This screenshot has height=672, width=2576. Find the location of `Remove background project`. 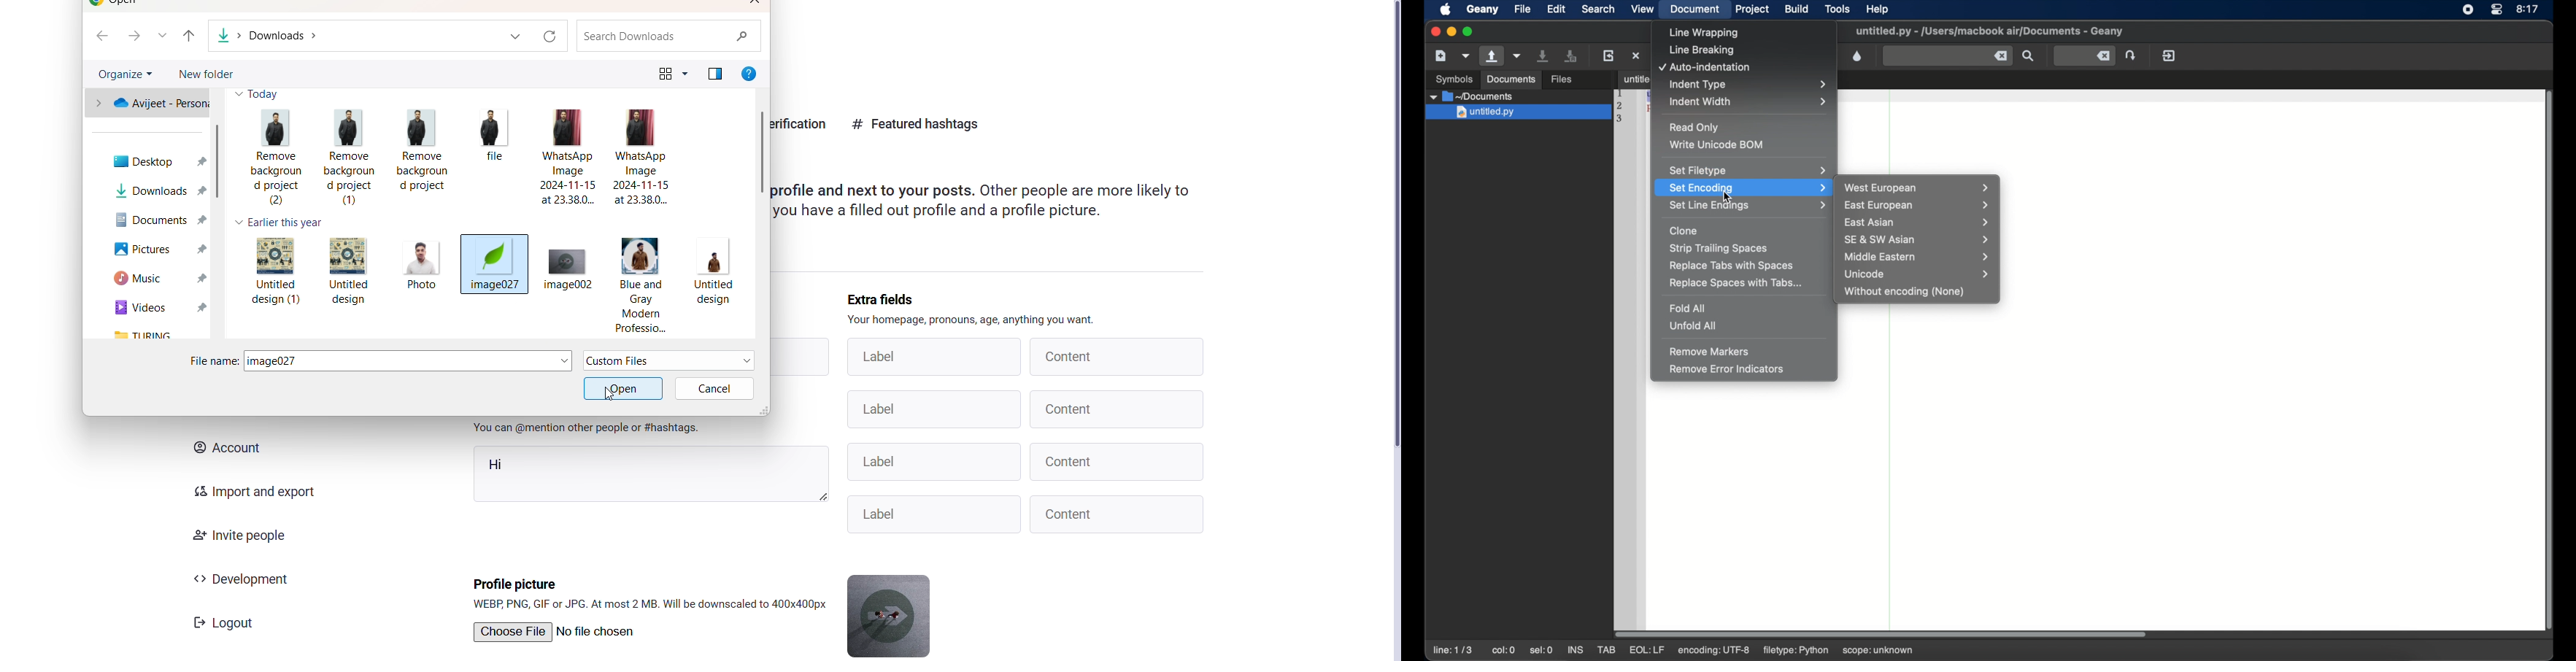

Remove background project is located at coordinates (425, 150).